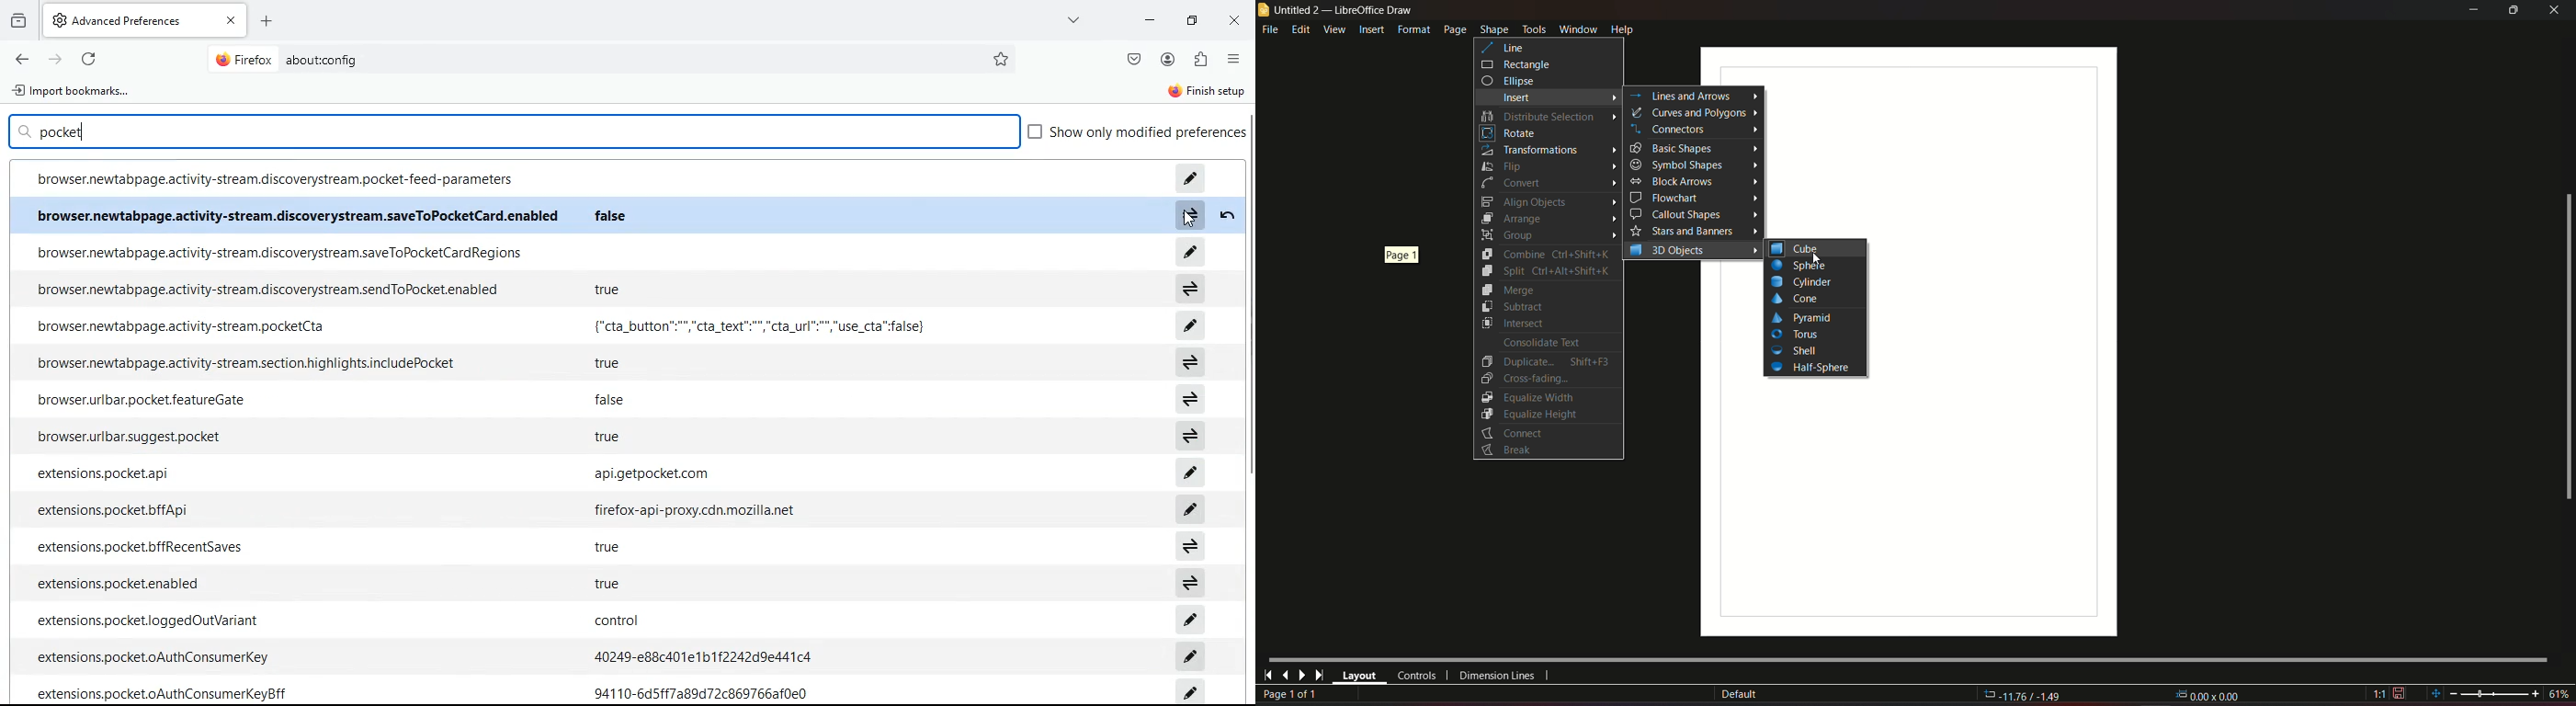 This screenshot has height=728, width=2576. I want to click on Equalize Width, so click(1531, 396).